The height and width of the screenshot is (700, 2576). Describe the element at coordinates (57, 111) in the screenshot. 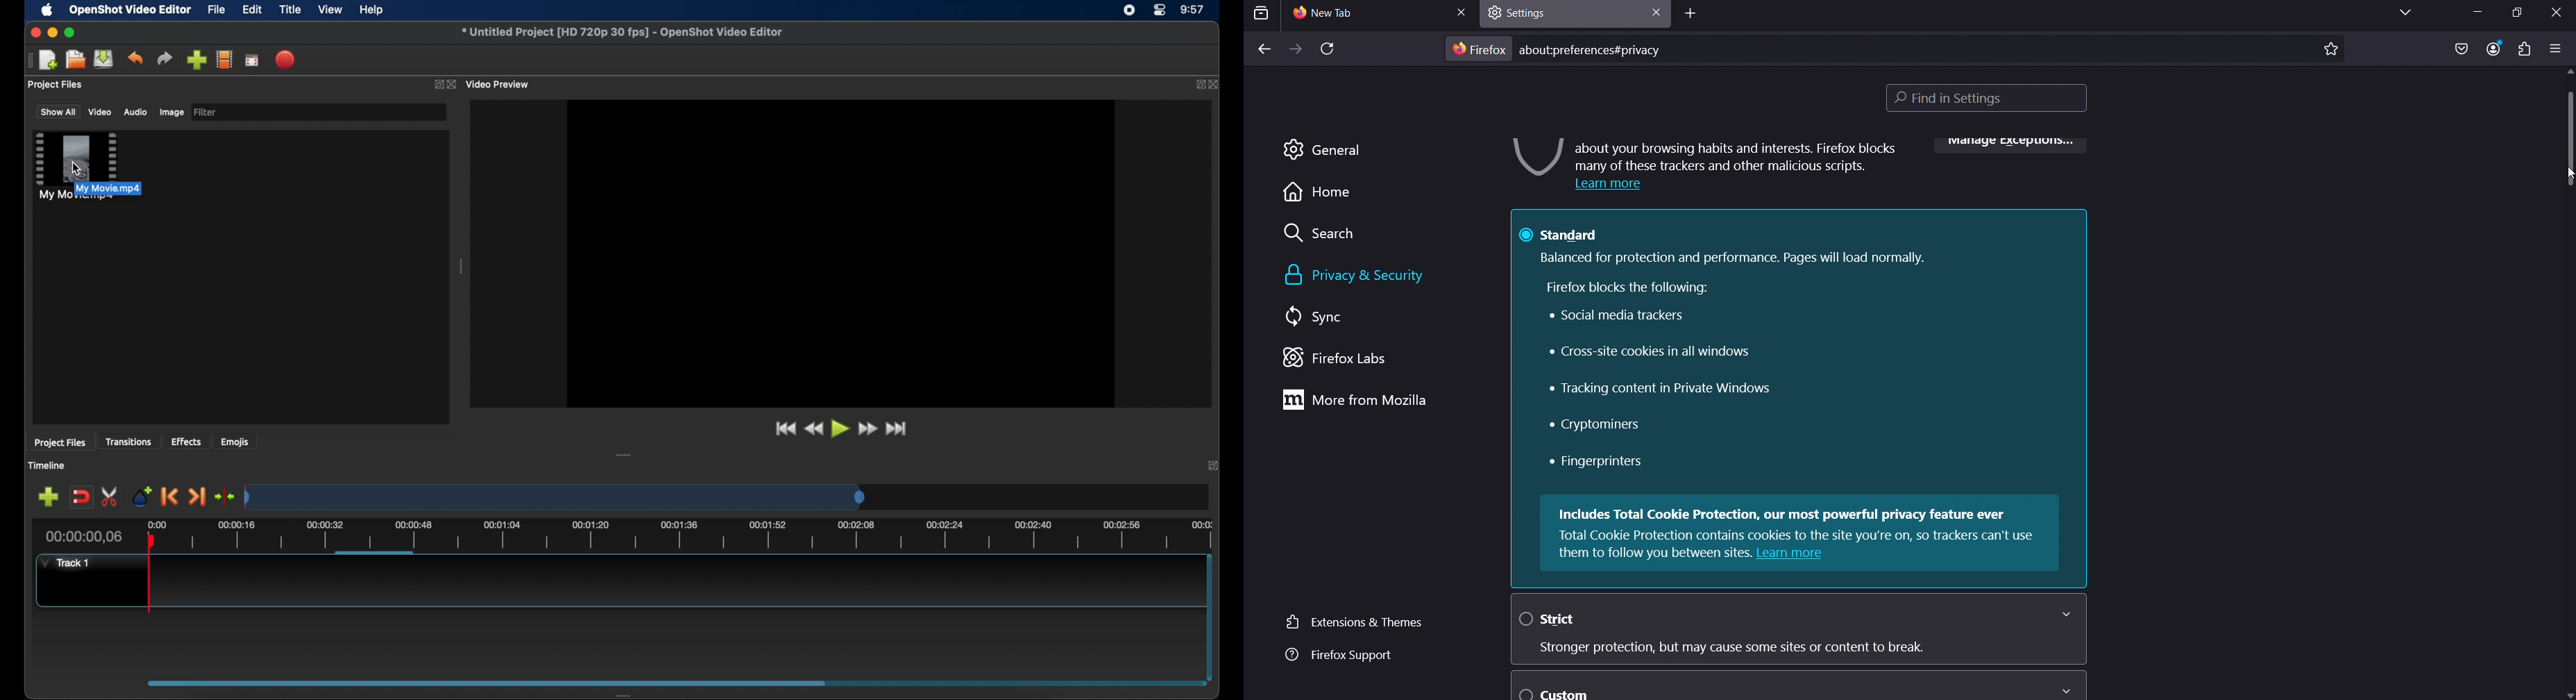

I see `show all` at that location.